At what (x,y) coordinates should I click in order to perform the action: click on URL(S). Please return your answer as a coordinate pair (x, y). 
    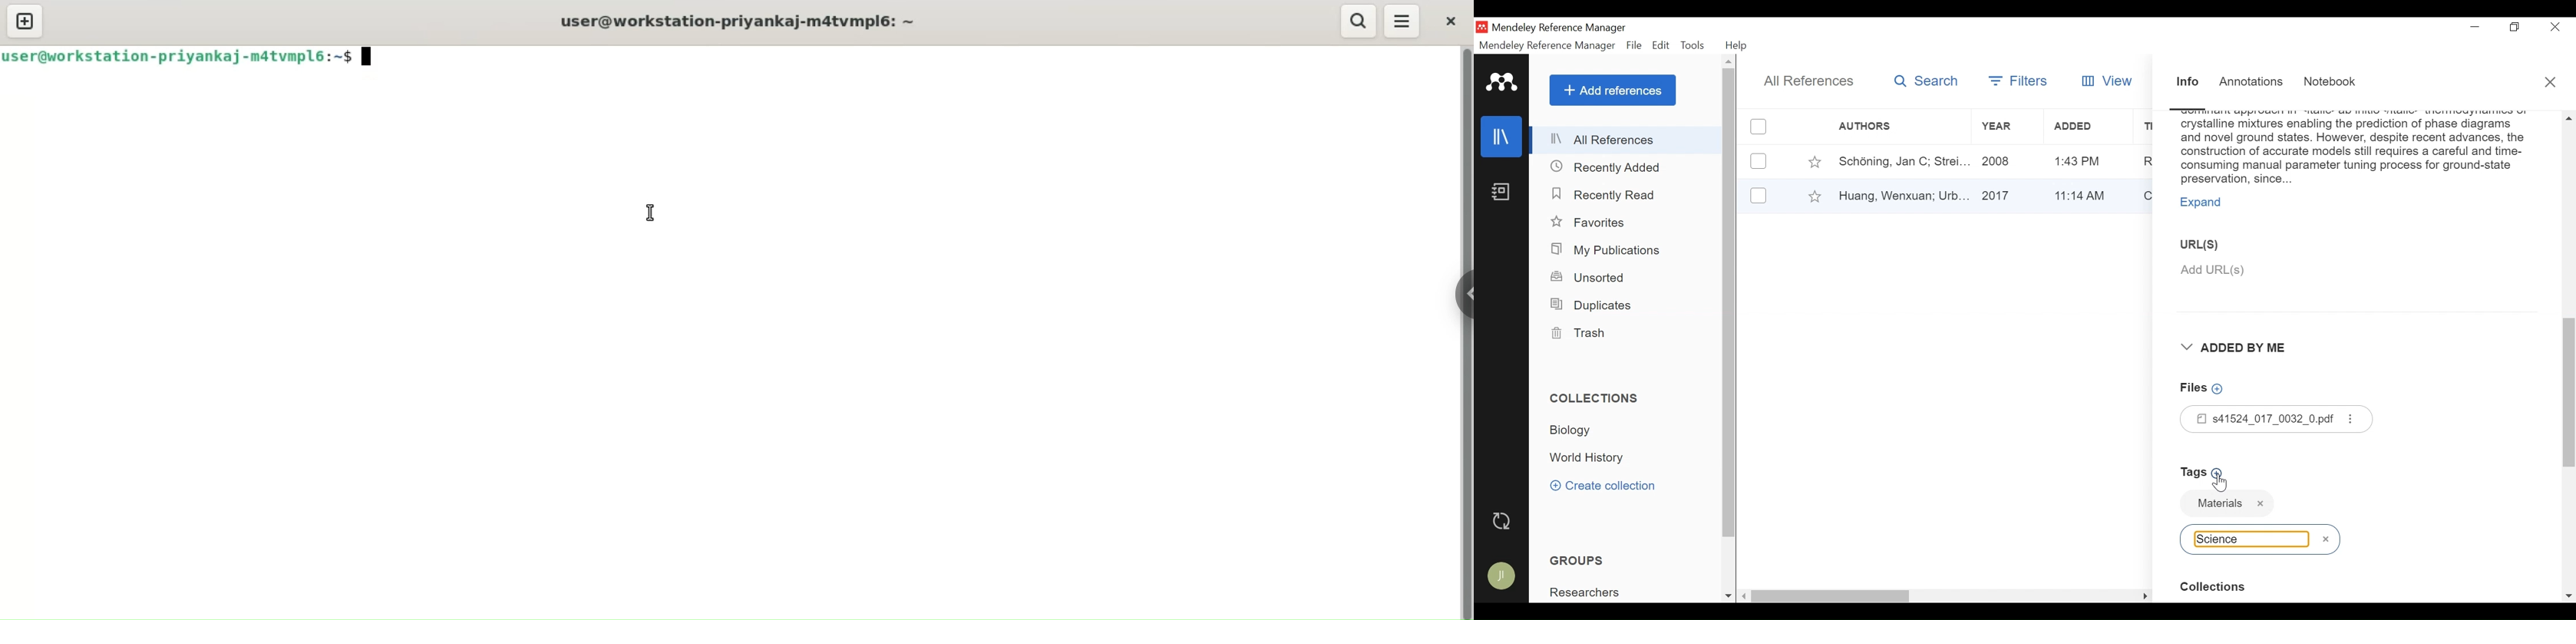
    Looking at the image, I should click on (2209, 244).